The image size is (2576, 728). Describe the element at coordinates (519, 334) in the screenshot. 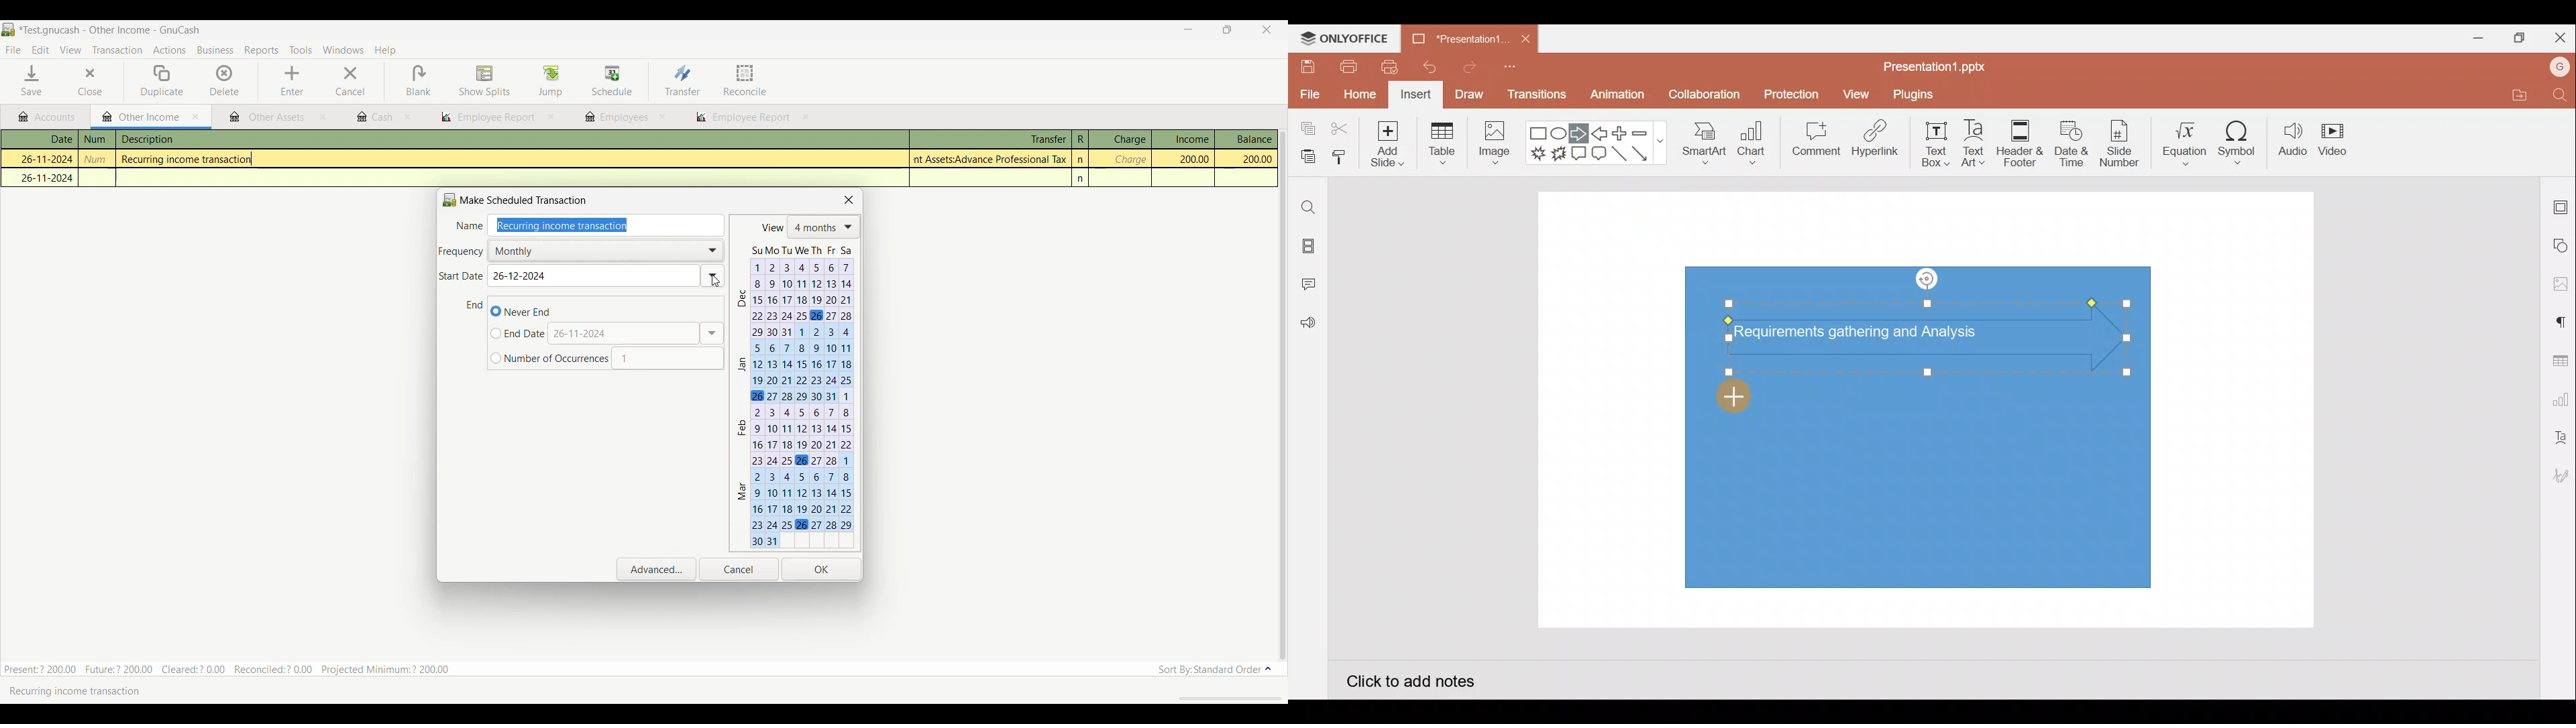

I see `Input specific end date` at that location.